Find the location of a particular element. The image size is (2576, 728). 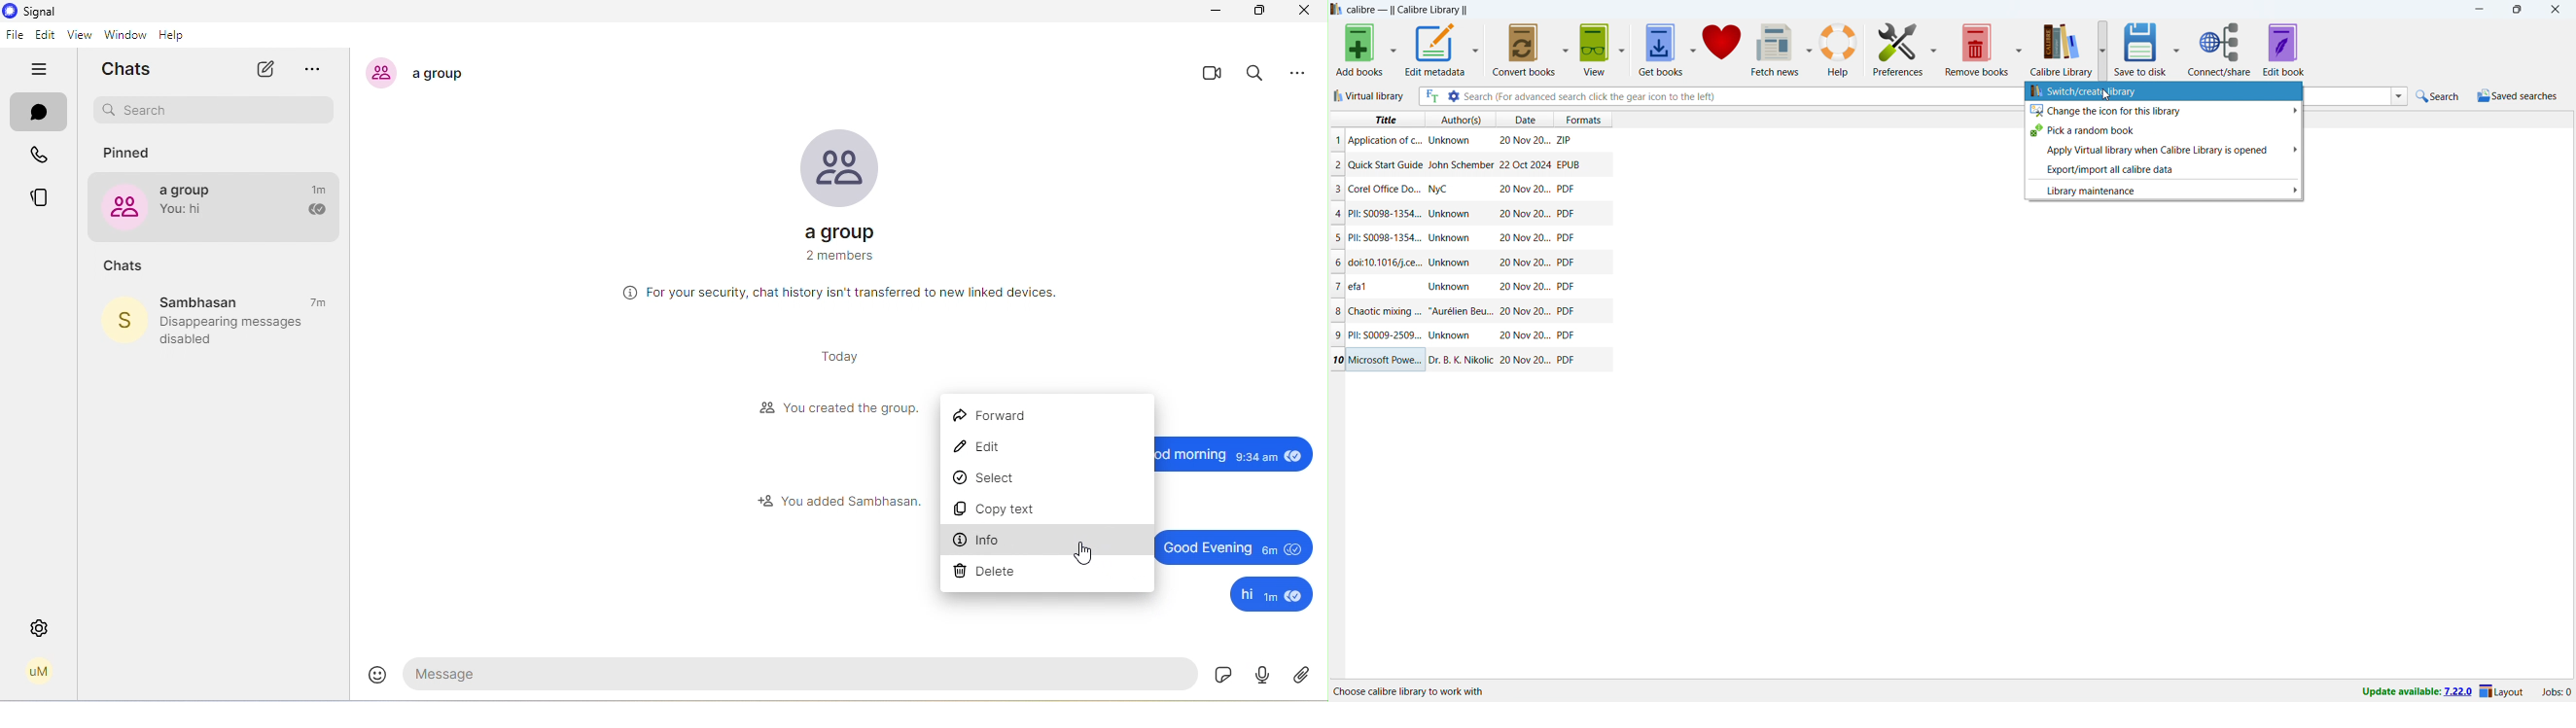

close is located at coordinates (2556, 10).